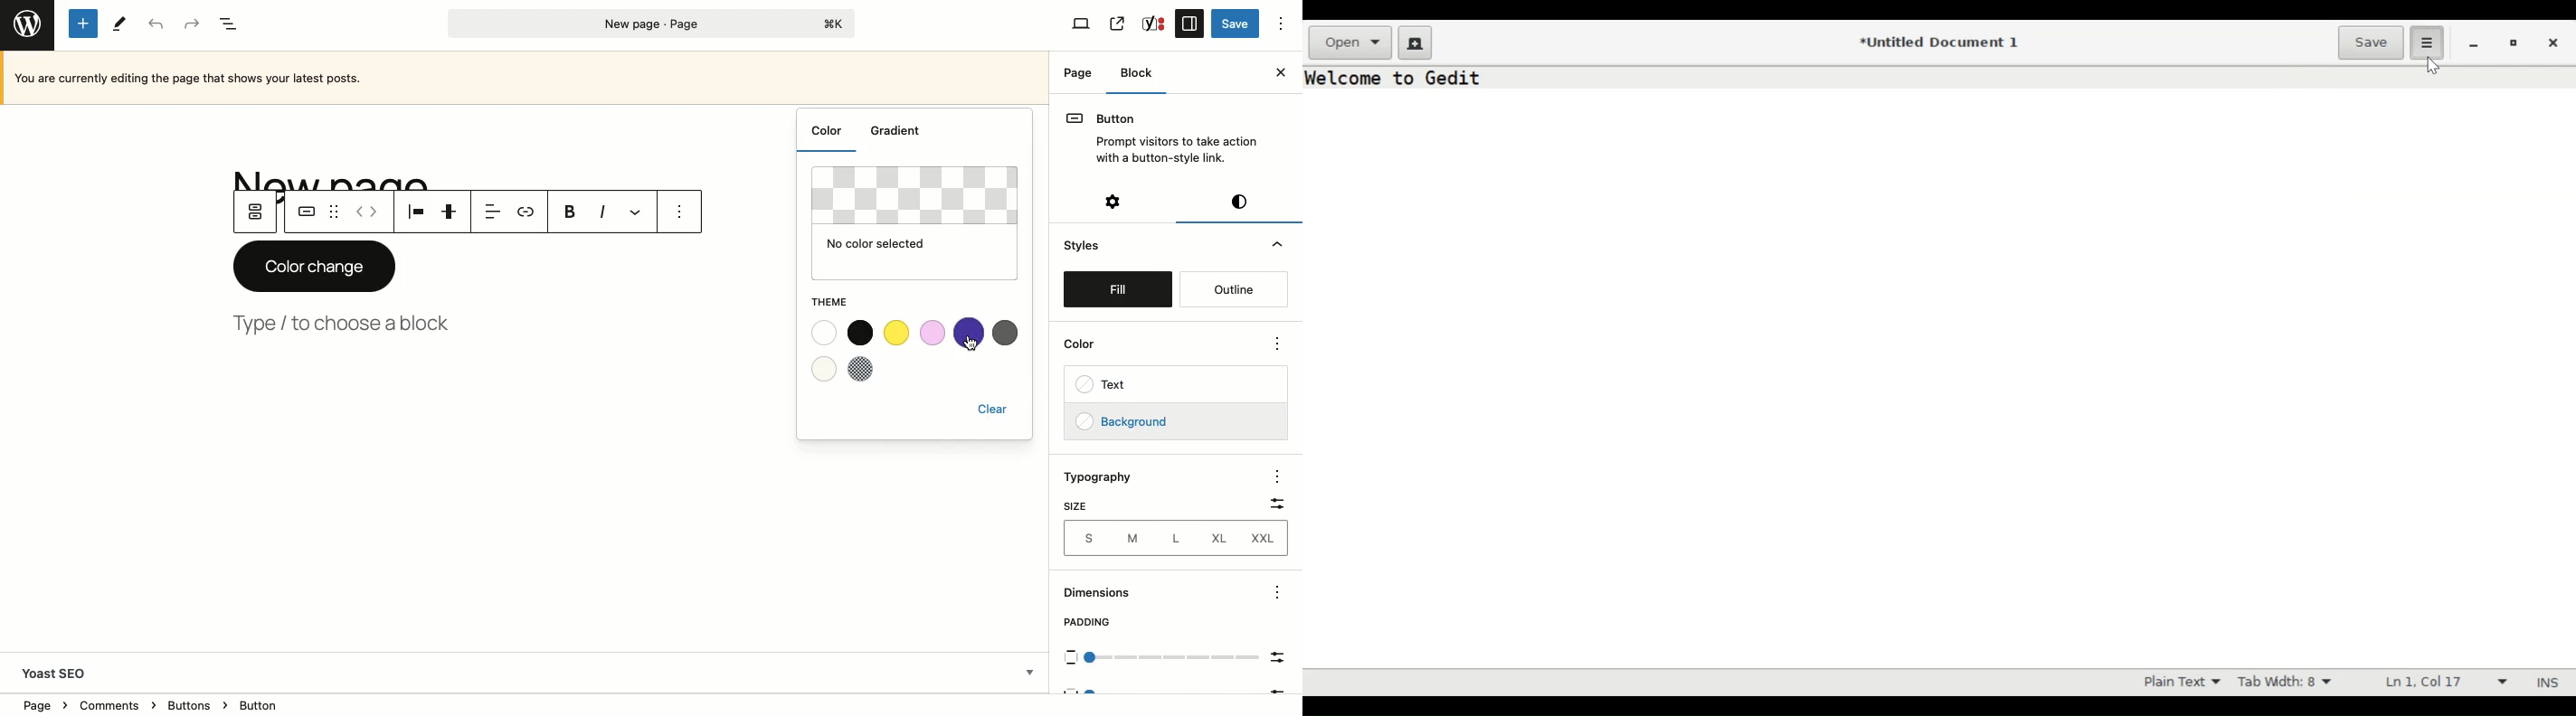  Describe the element at coordinates (413, 212) in the screenshot. I see `Align` at that location.